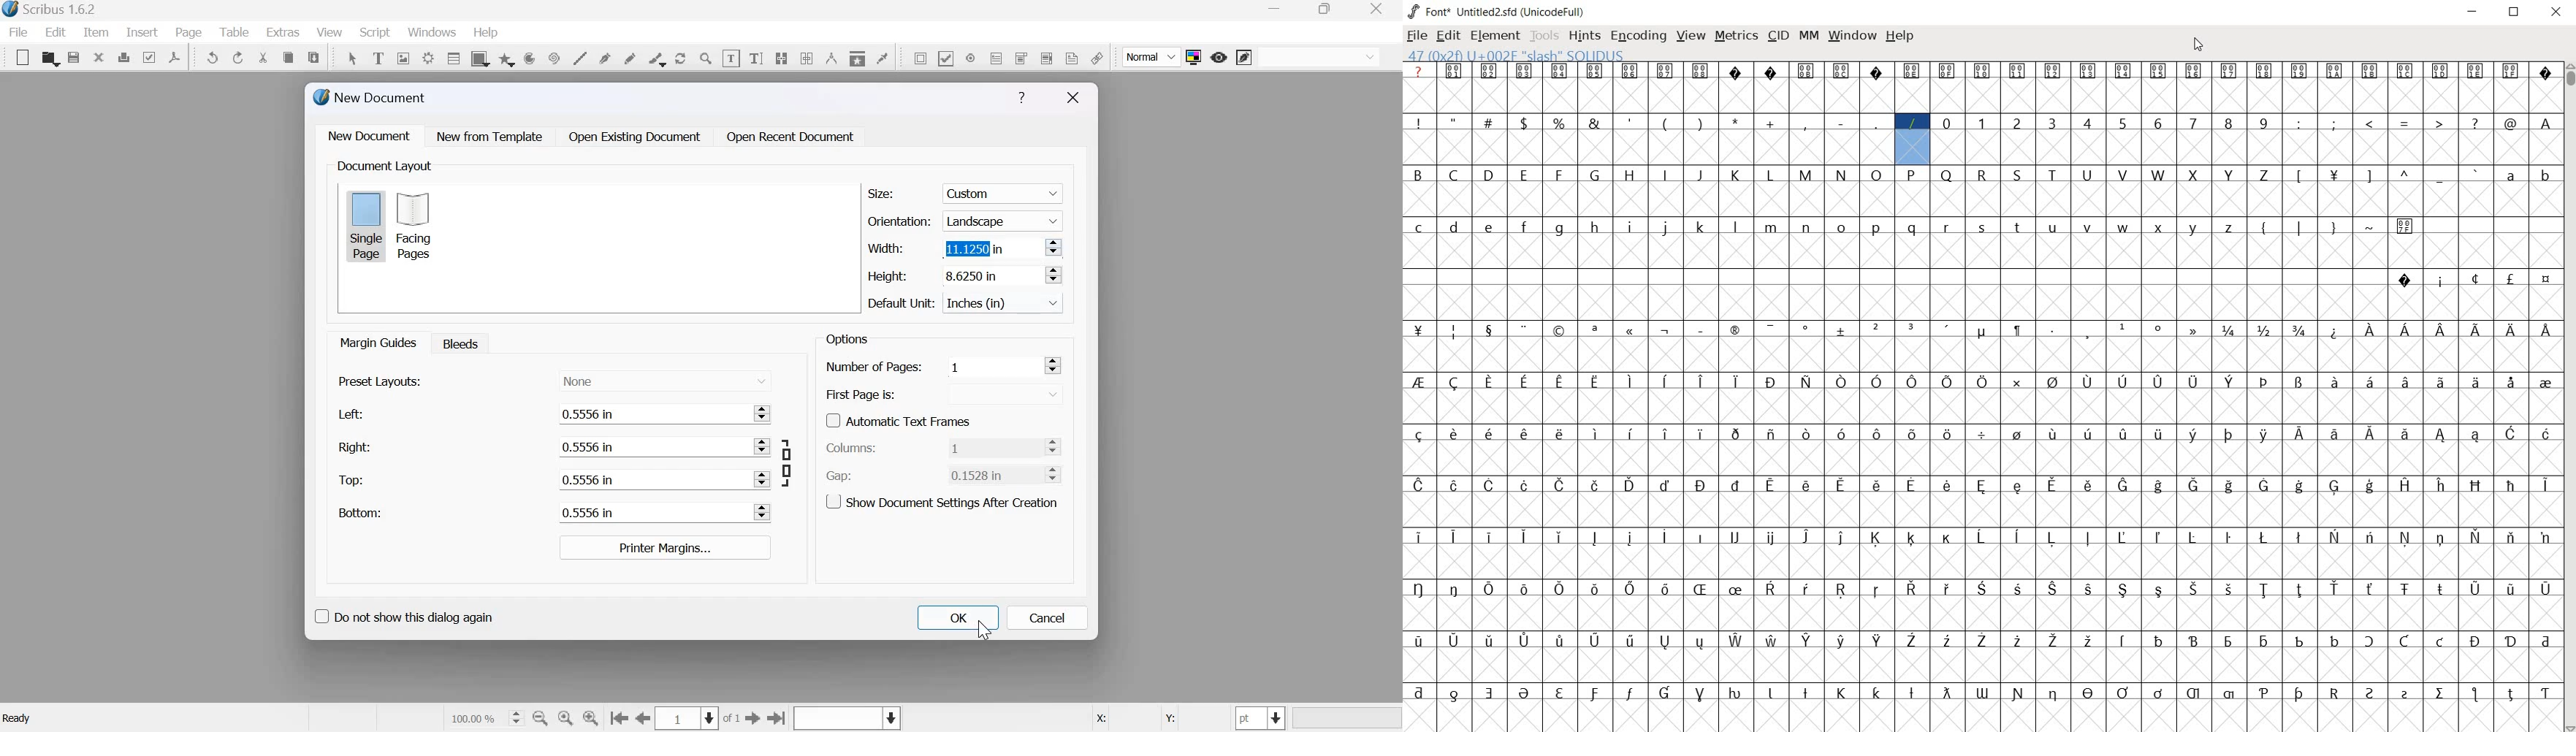 This screenshot has height=756, width=2576. I want to click on glyph, so click(2264, 693).